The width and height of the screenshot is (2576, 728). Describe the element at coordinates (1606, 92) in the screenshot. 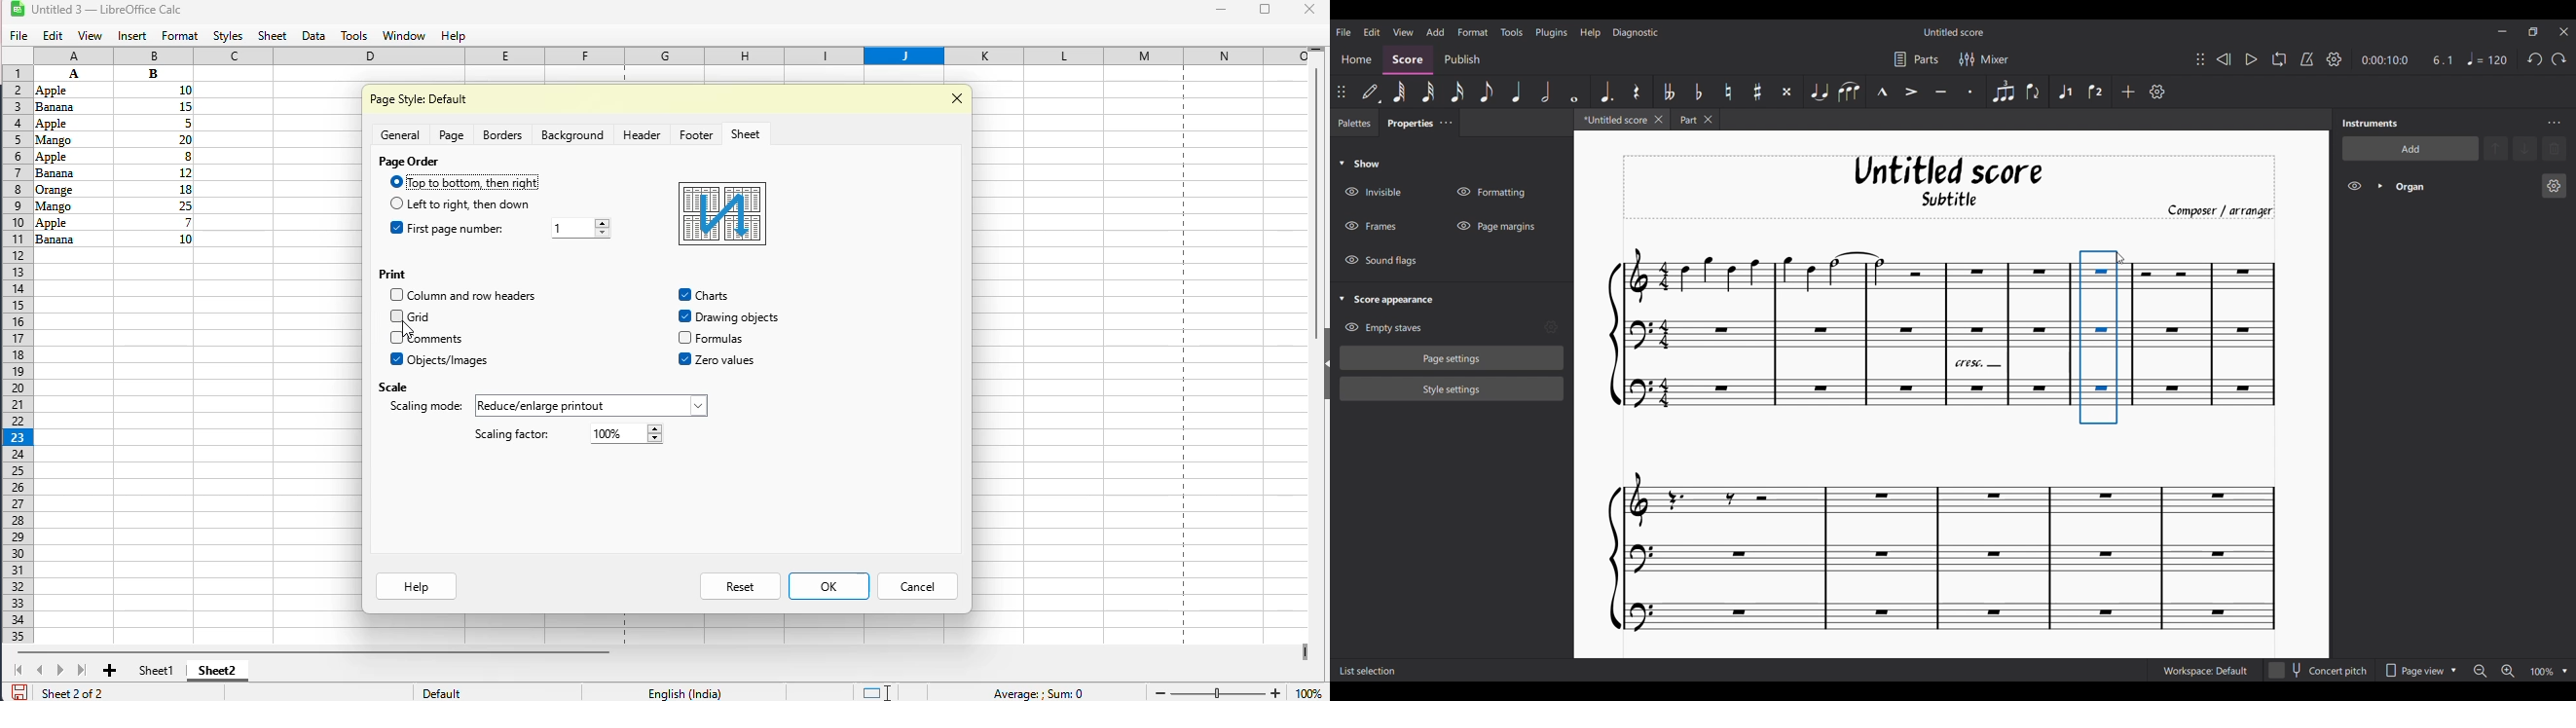

I see `Augmentation dot` at that location.